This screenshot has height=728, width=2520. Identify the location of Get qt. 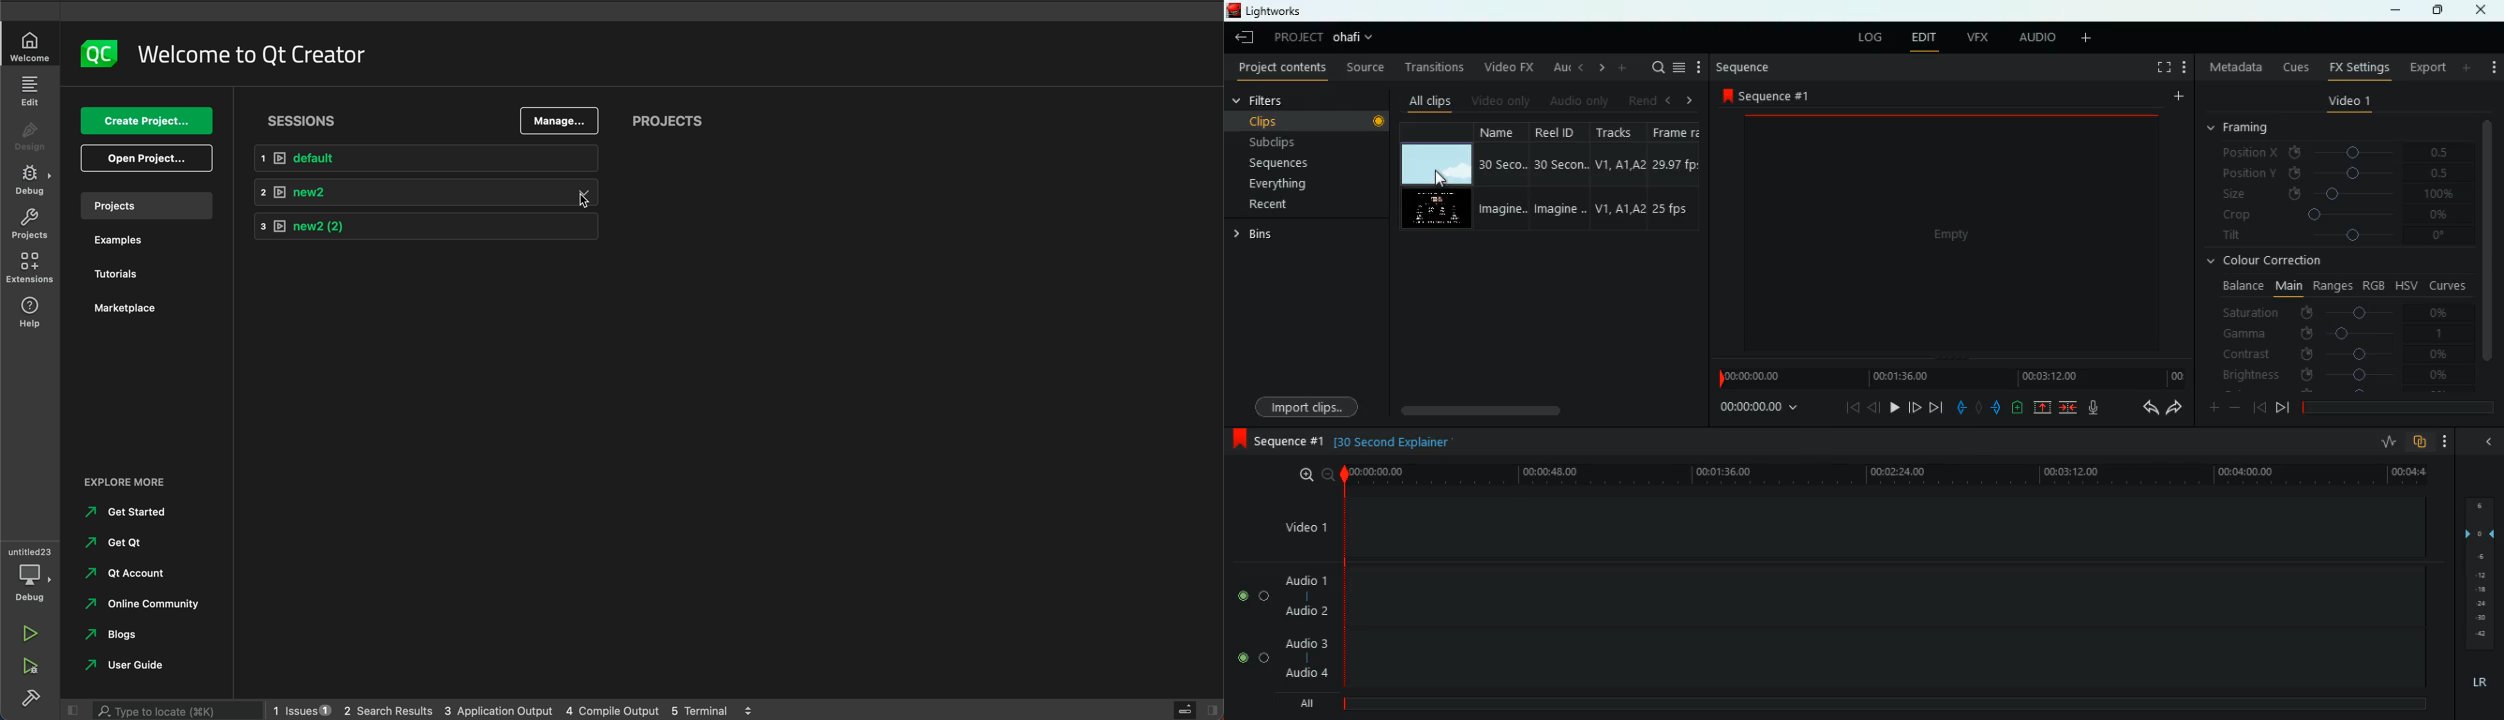
(122, 543).